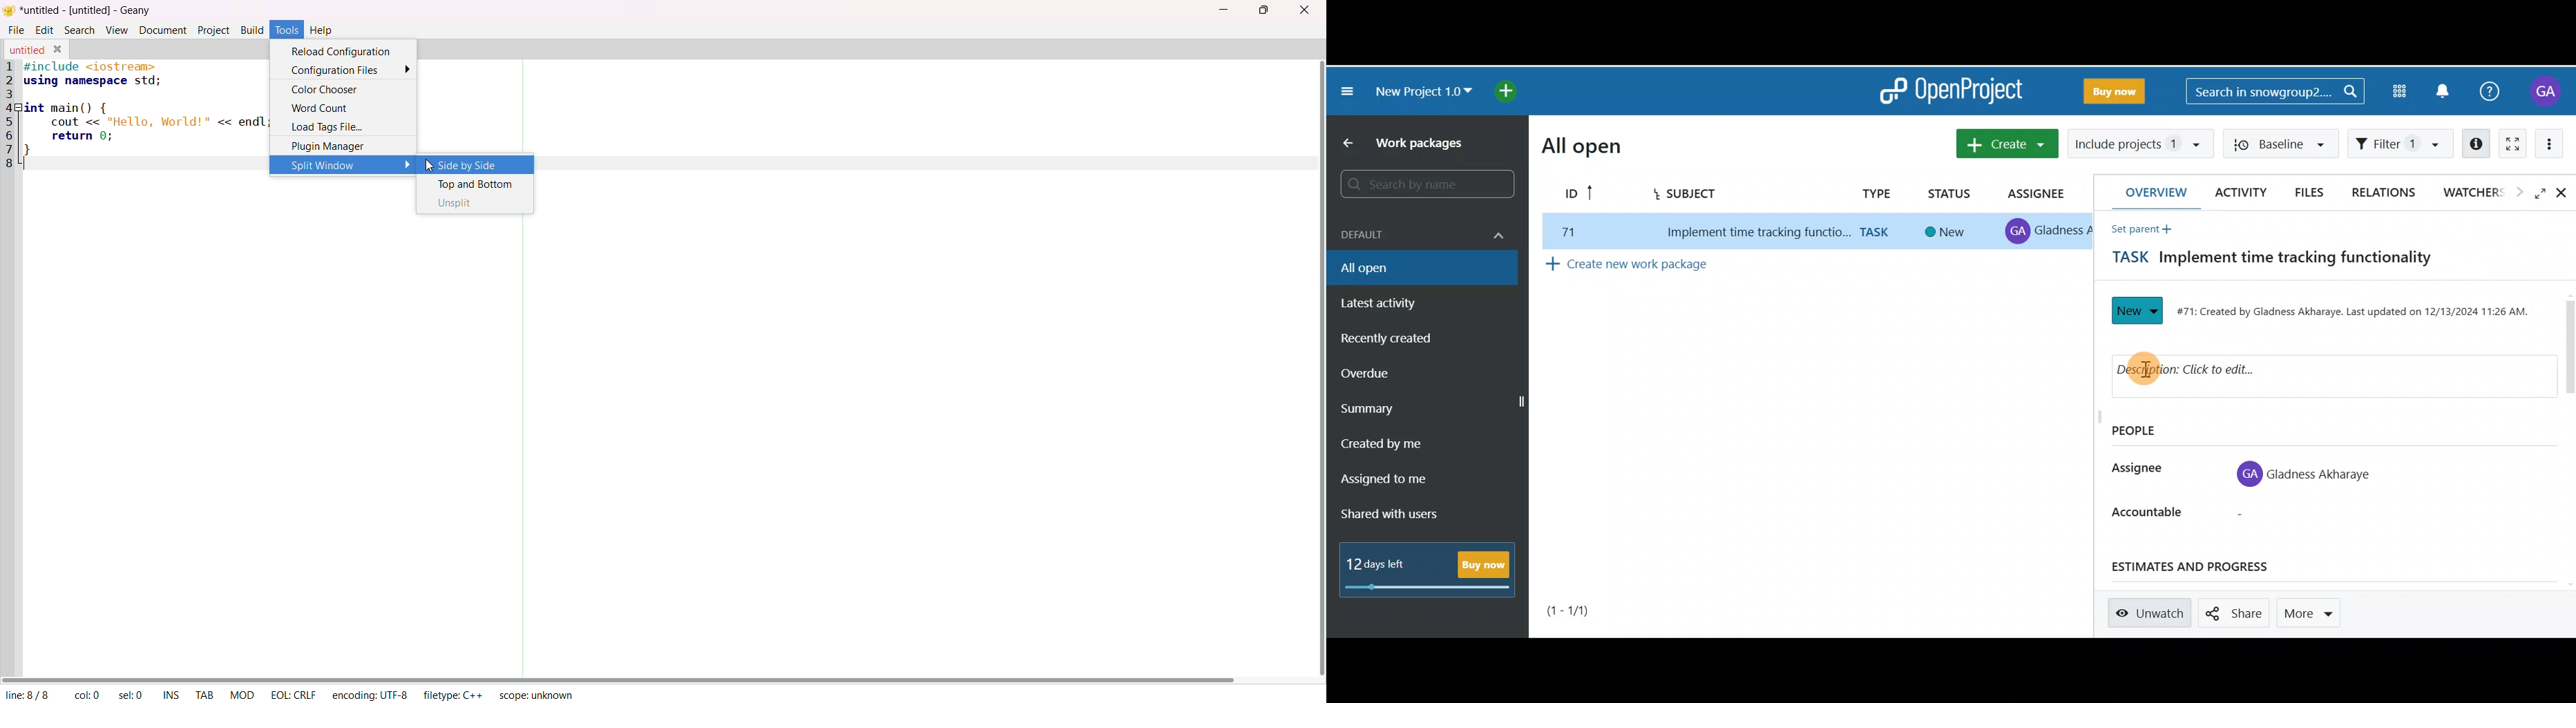  Describe the element at coordinates (2113, 90) in the screenshot. I see `Buy now` at that location.